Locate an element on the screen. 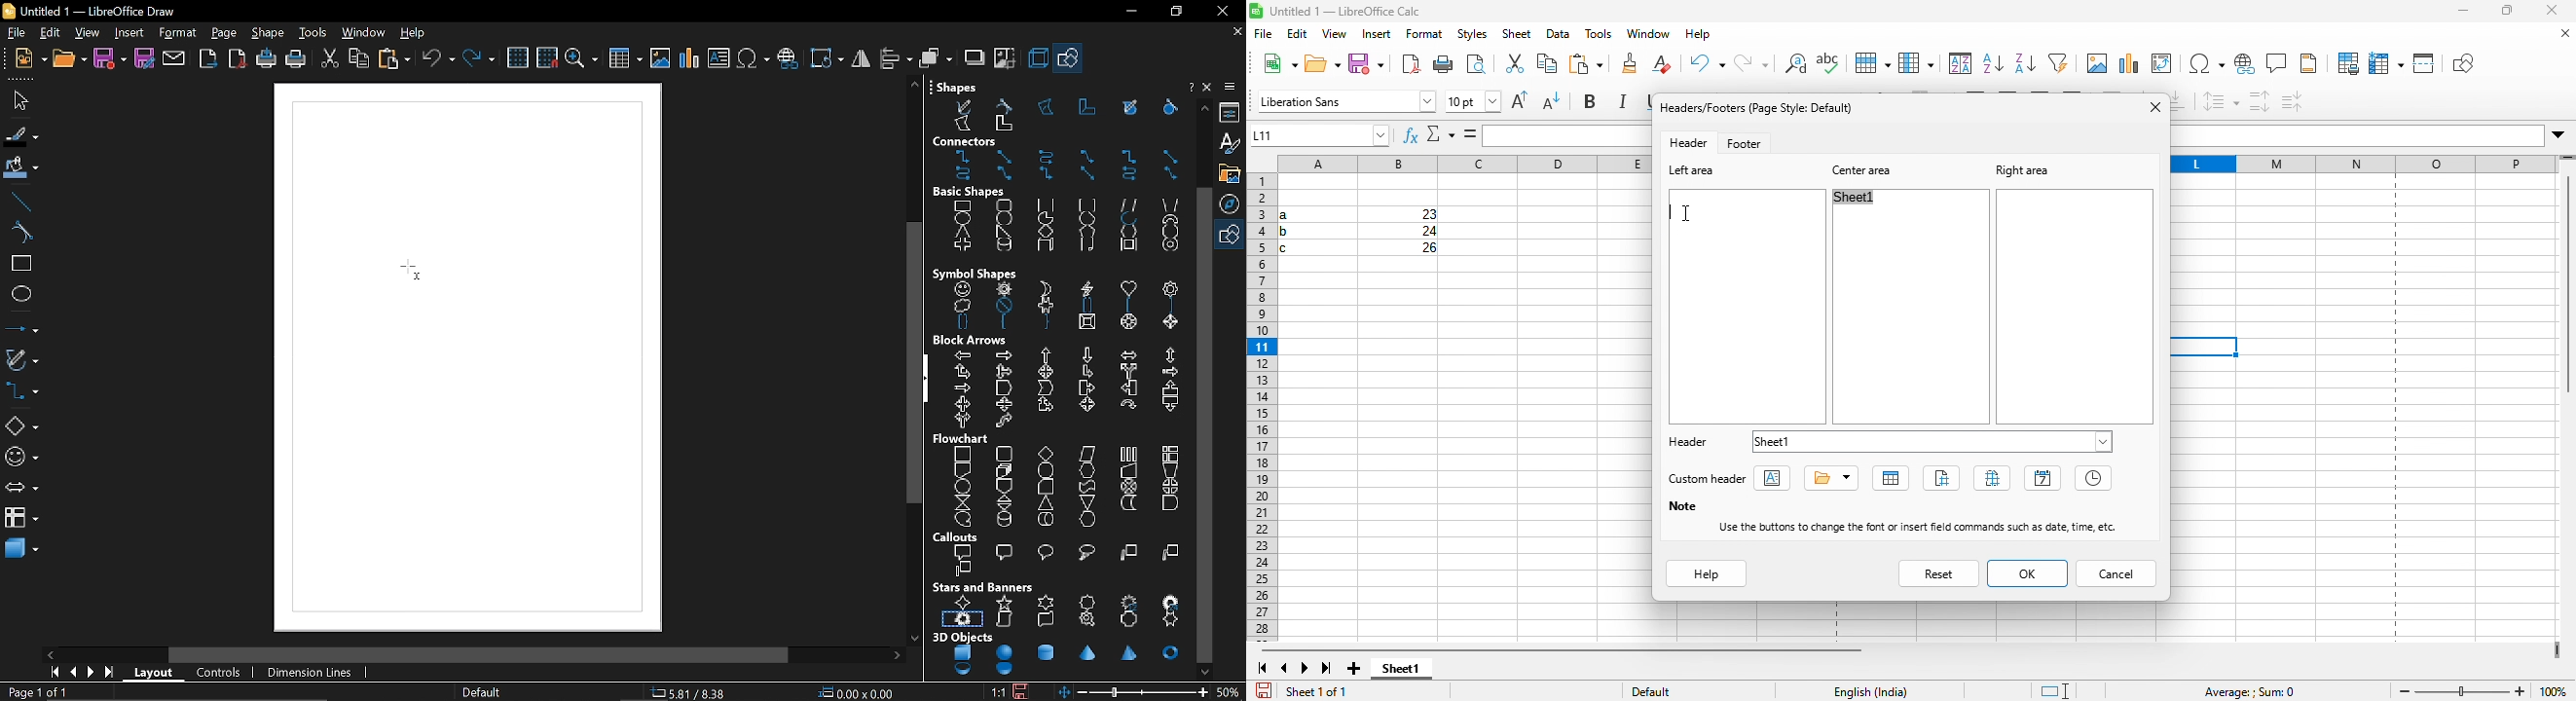  snap to grid is located at coordinates (546, 58).